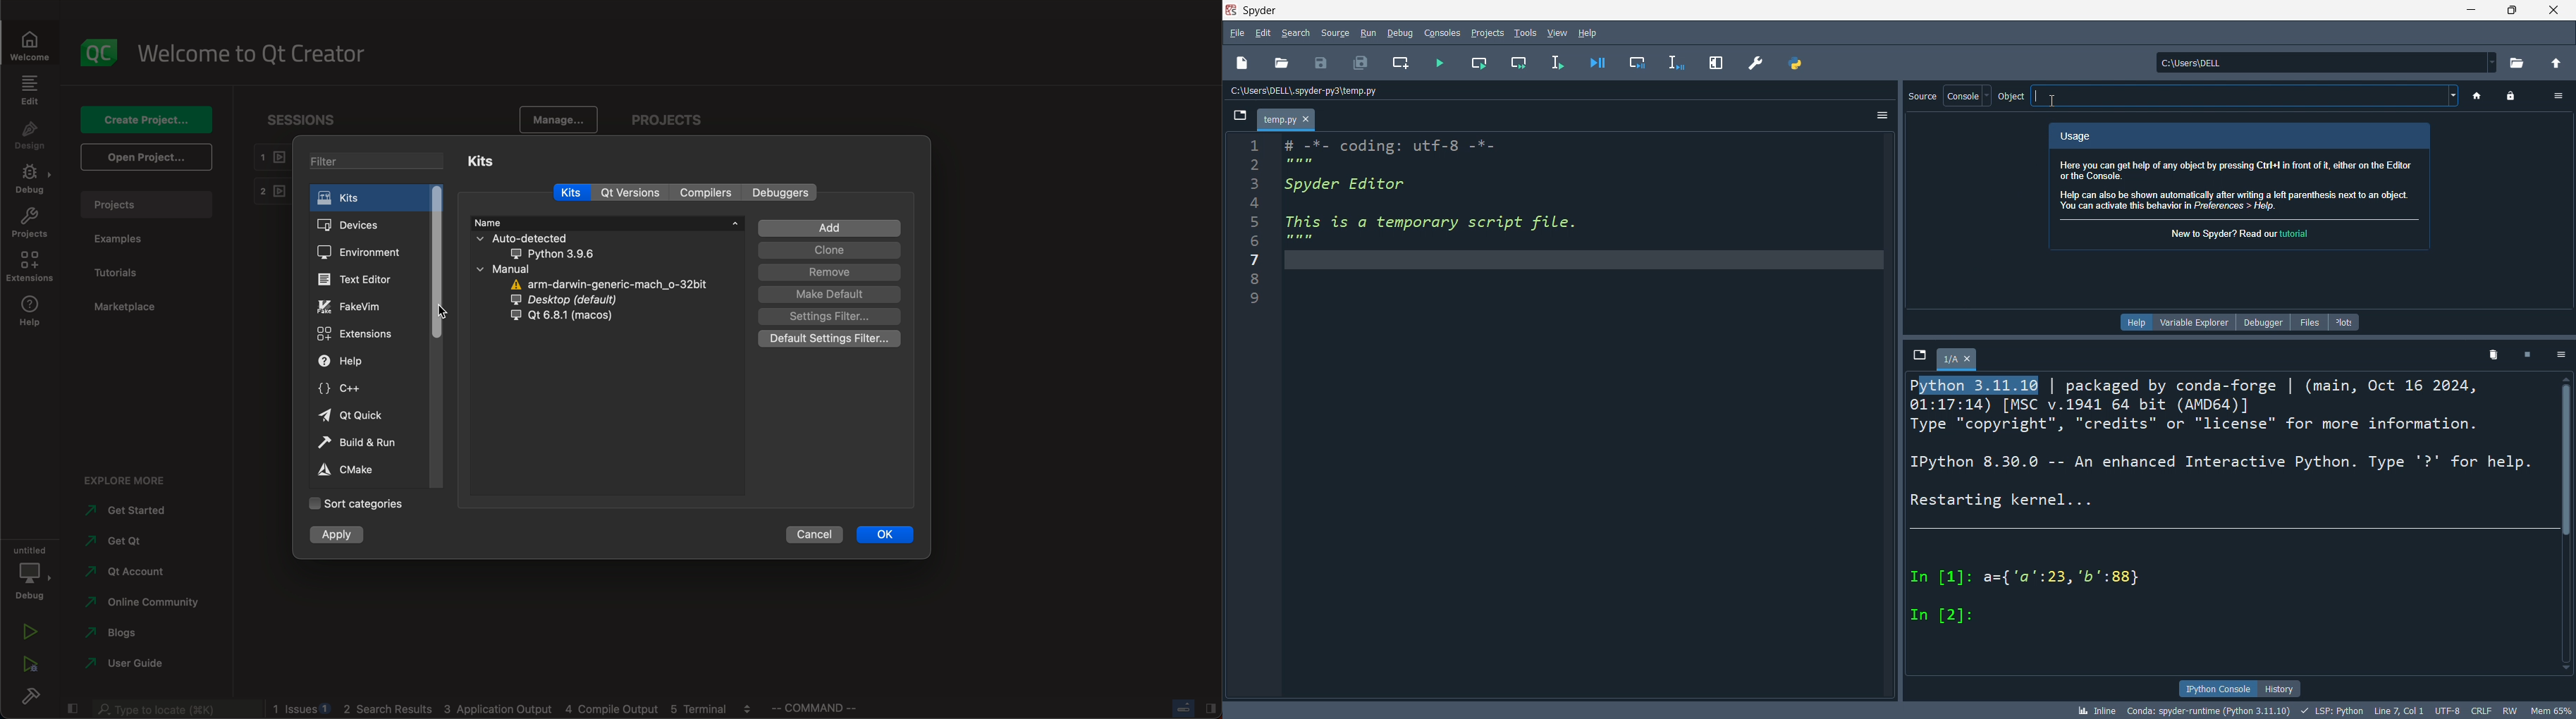  What do you see at coordinates (514, 710) in the screenshot?
I see `logs` at bounding box center [514, 710].